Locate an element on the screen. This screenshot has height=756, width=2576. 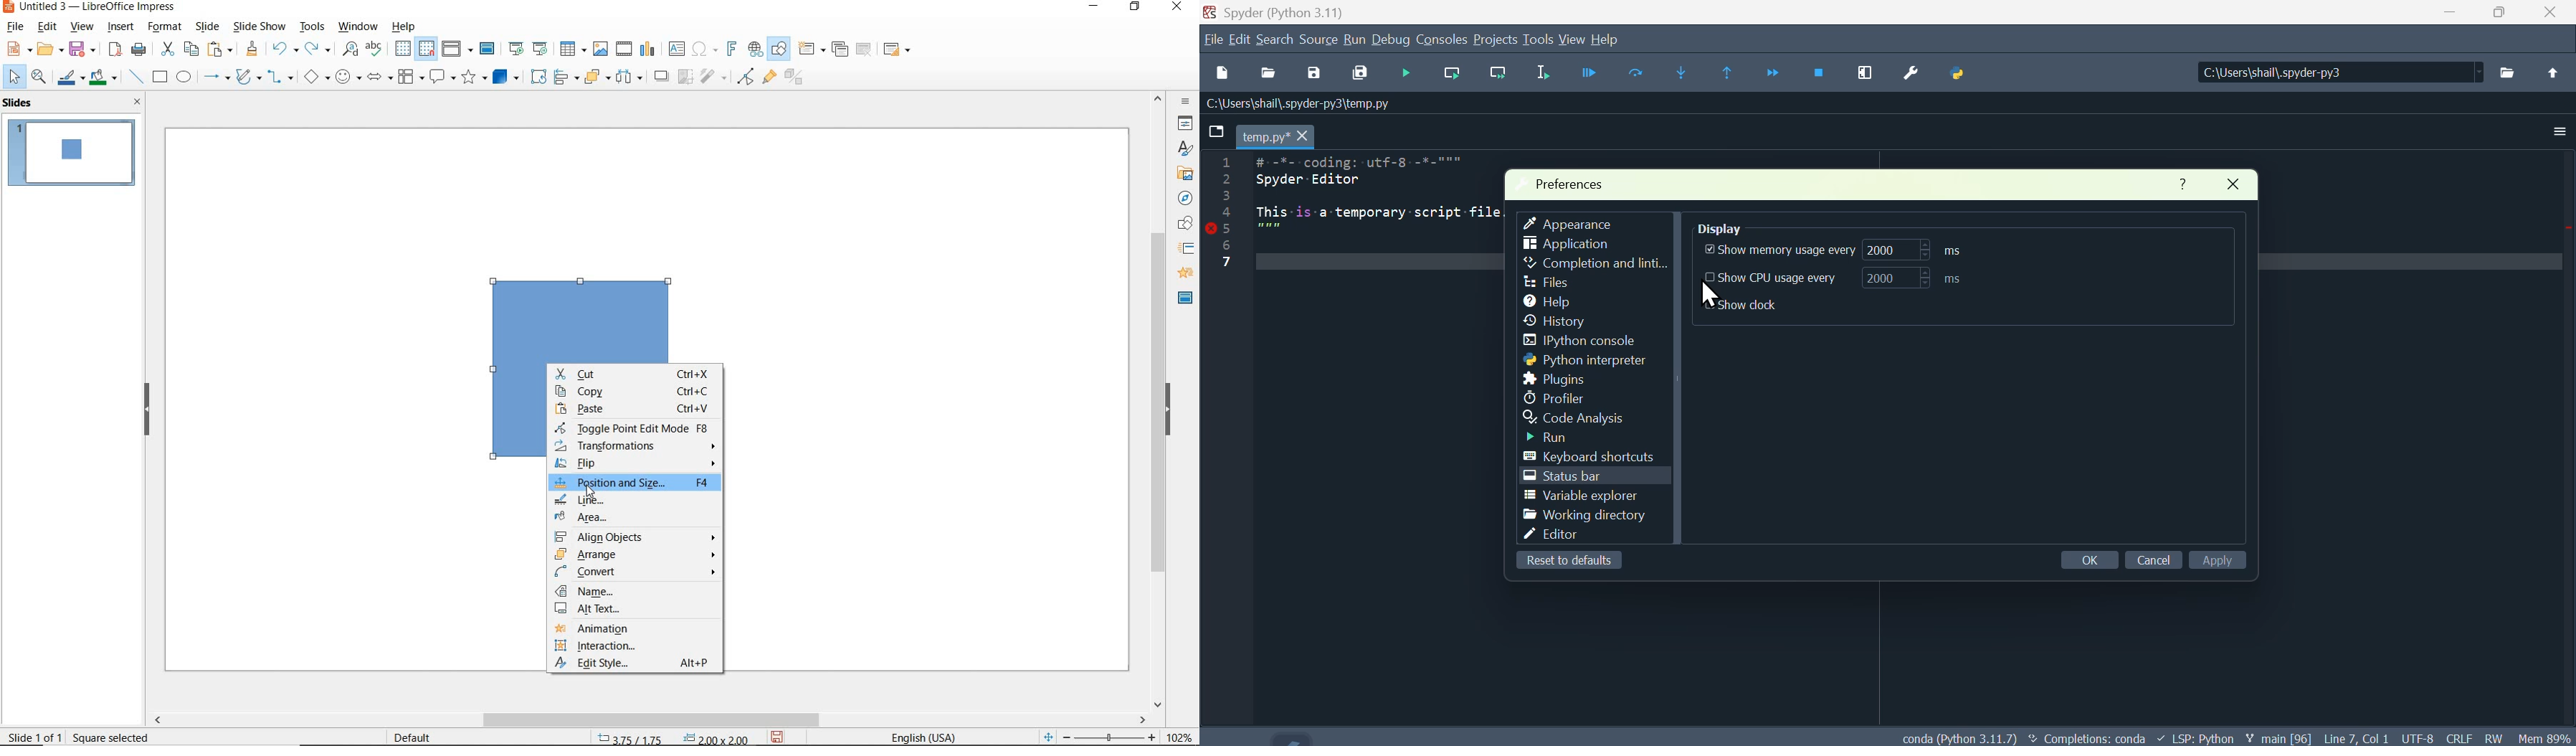
Continue execution until same function returns is located at coordinates (1729, 75).